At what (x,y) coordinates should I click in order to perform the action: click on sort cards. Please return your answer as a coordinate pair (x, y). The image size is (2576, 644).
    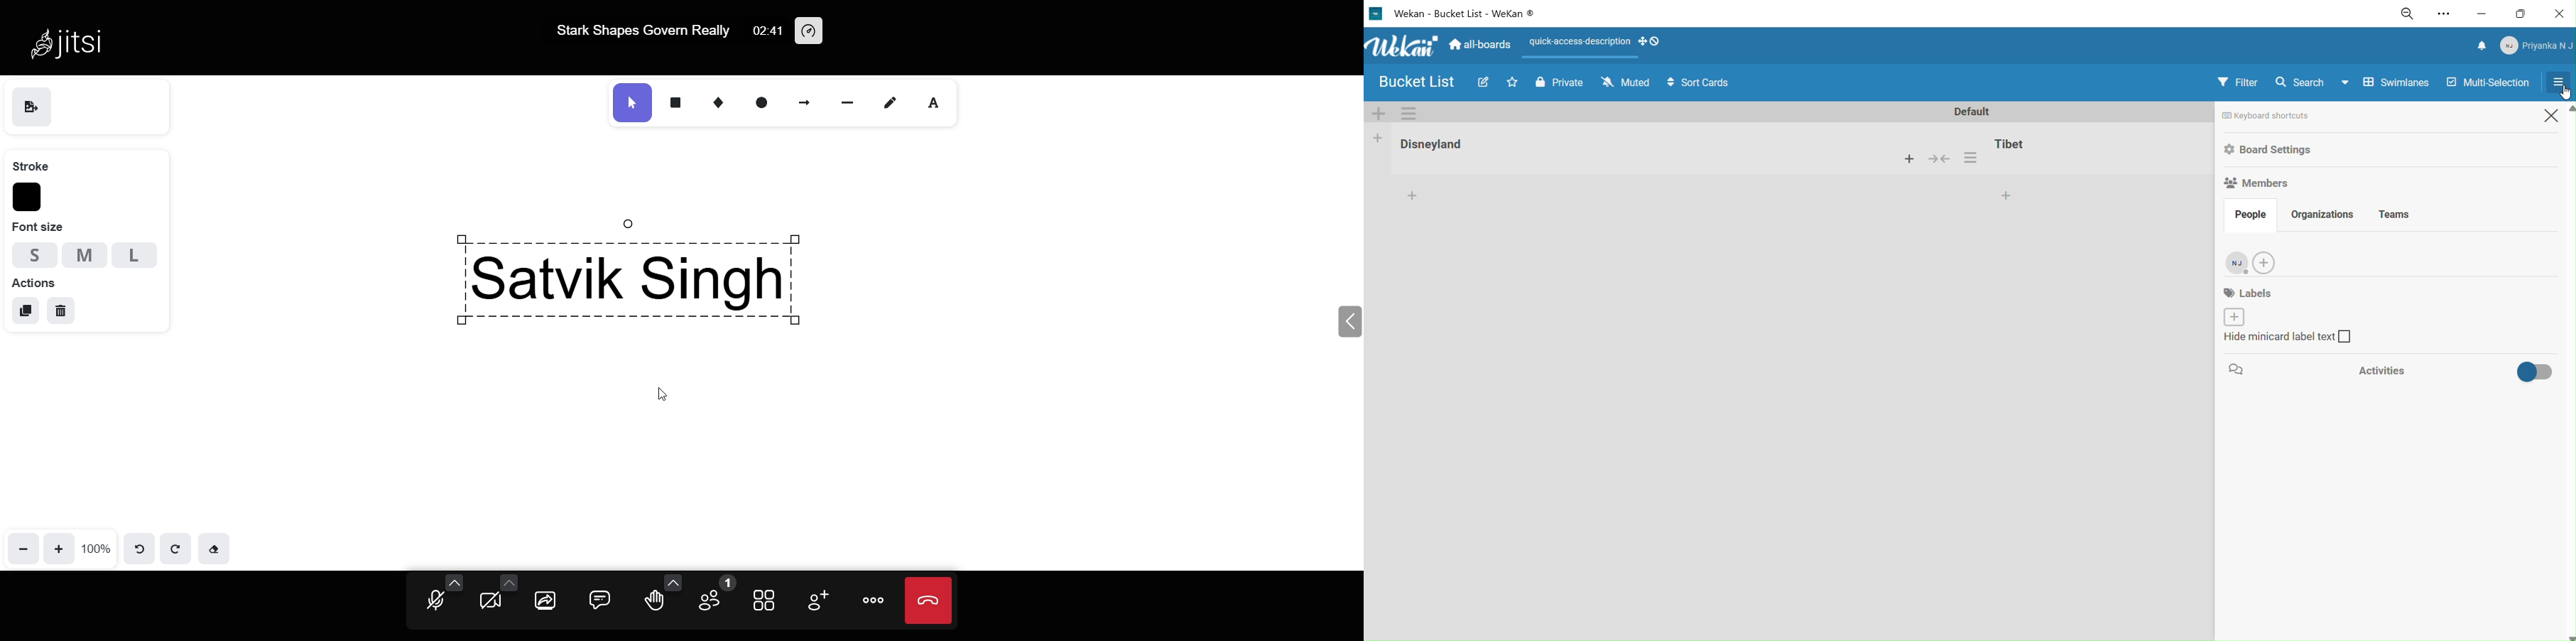
    Looking at the image, I should click on (1692, 83).